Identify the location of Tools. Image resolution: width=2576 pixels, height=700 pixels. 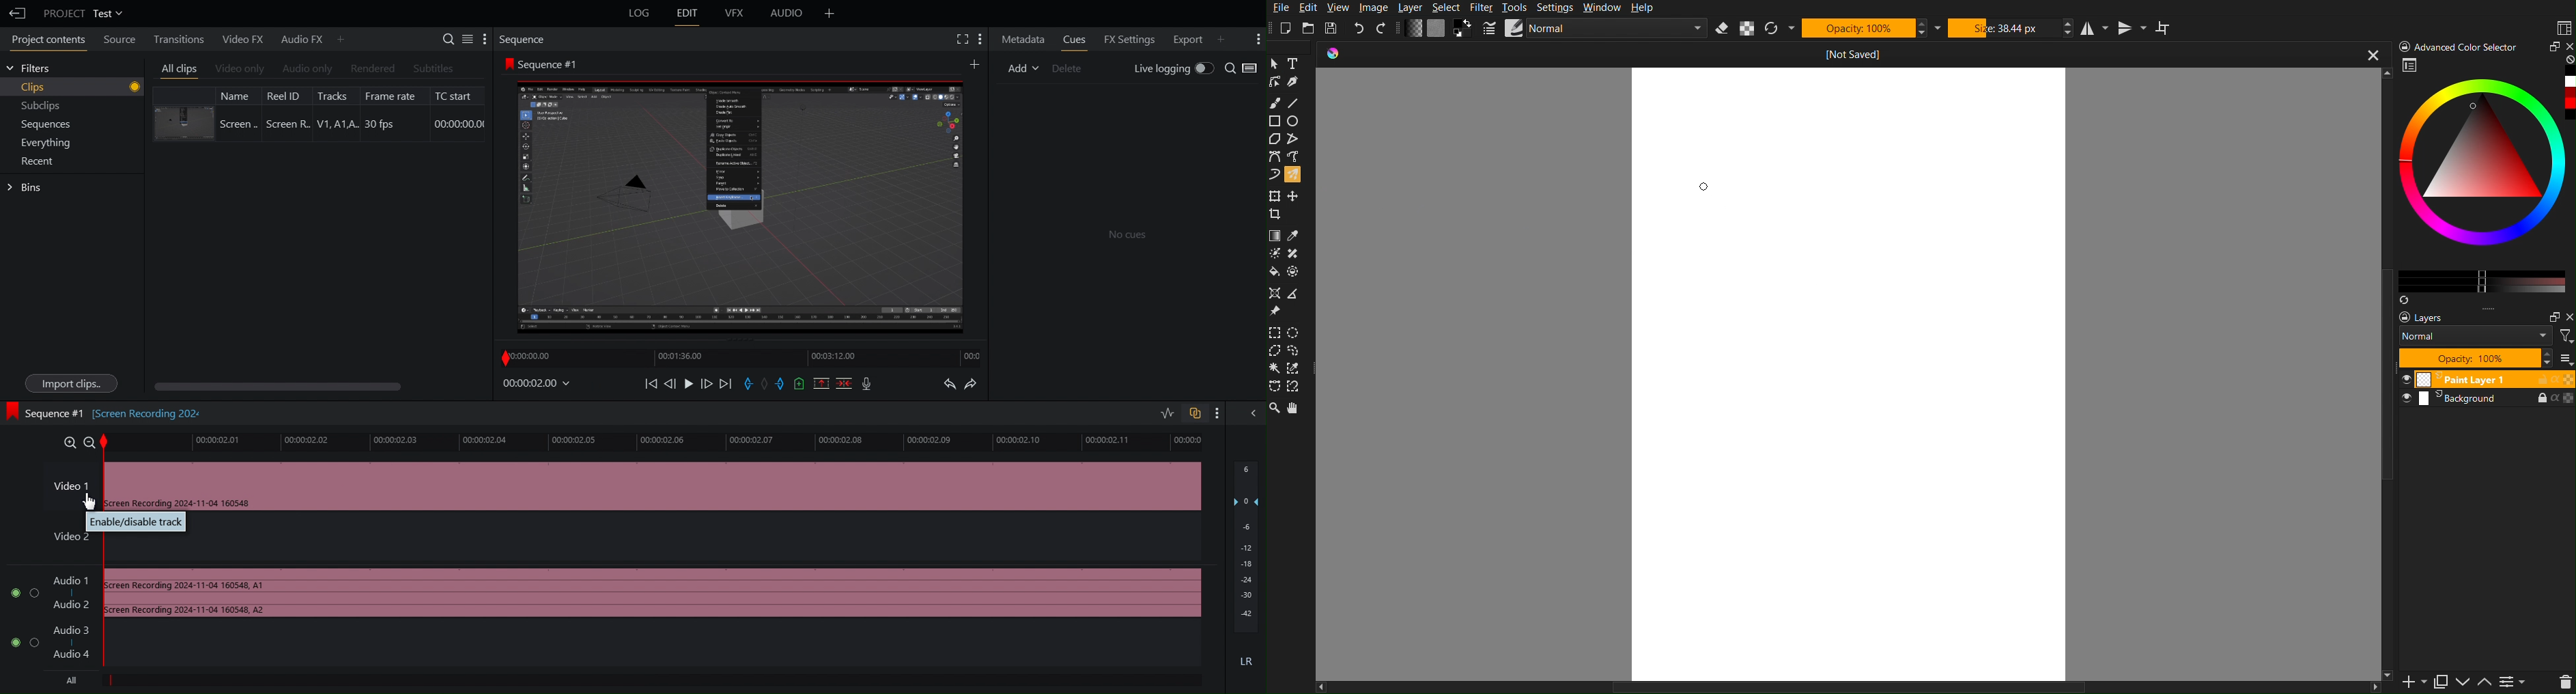
(1516, 8).